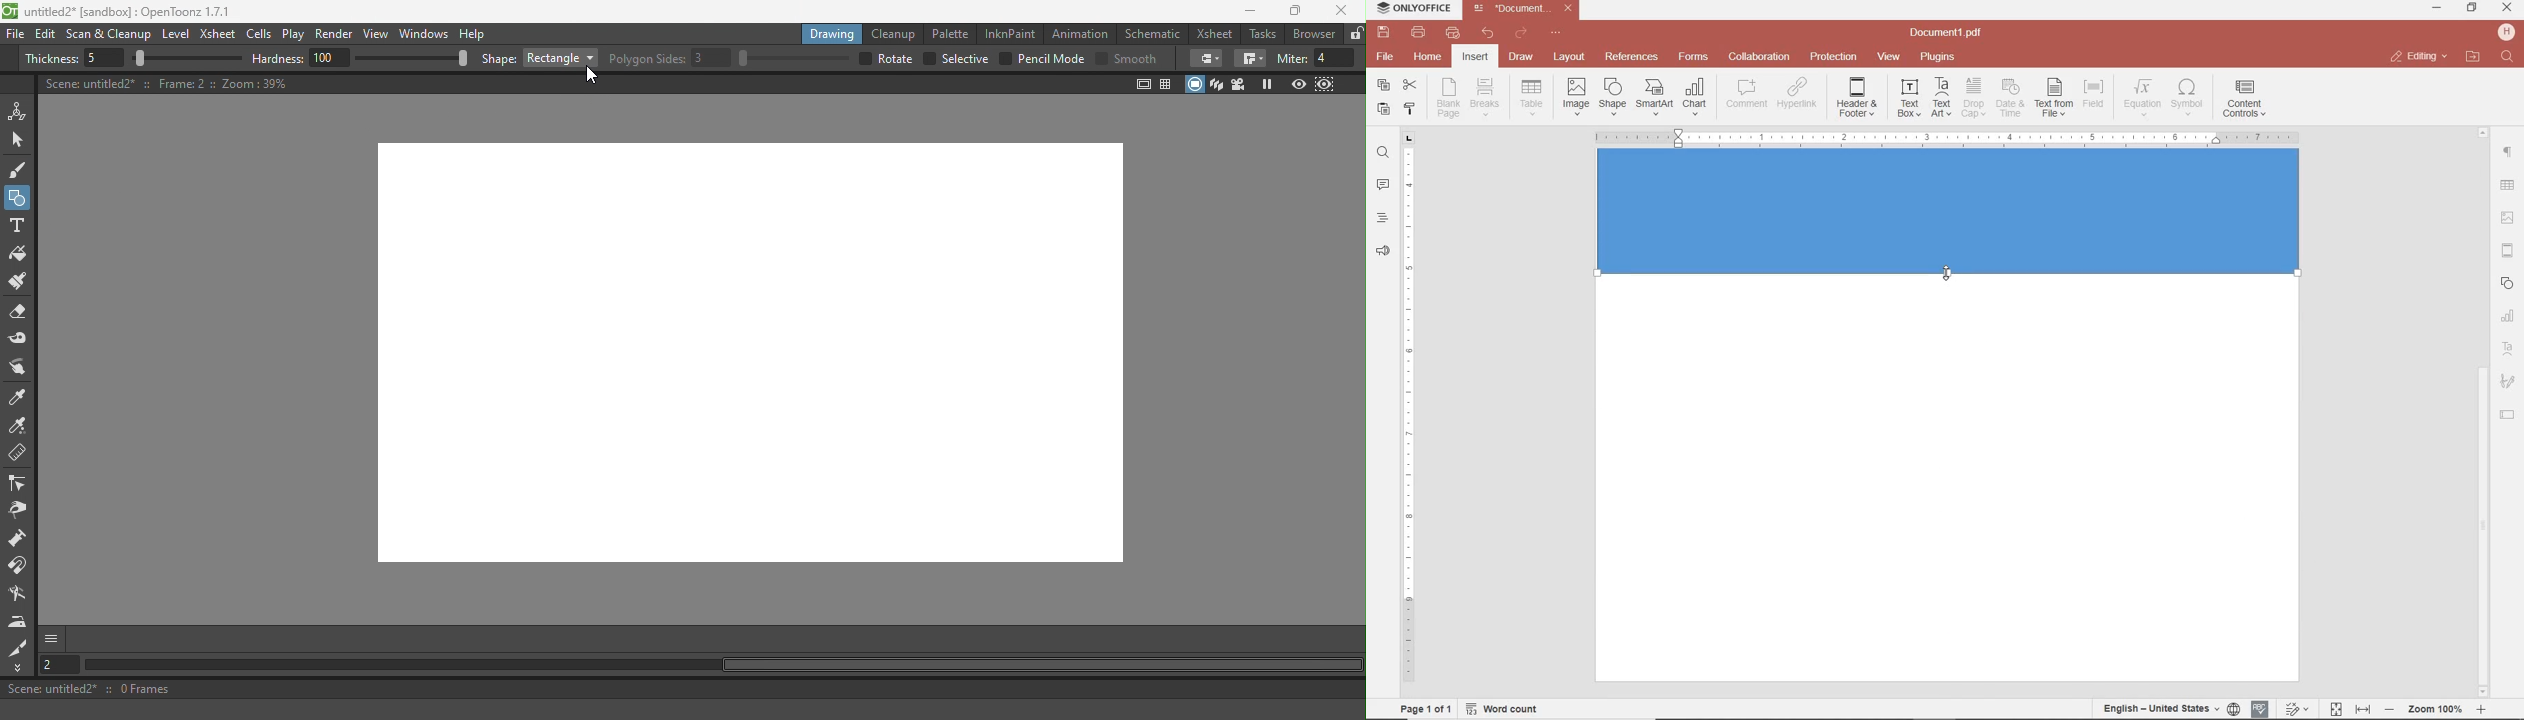  I want to click on customize quick access toolbar, so click(1556, 33).